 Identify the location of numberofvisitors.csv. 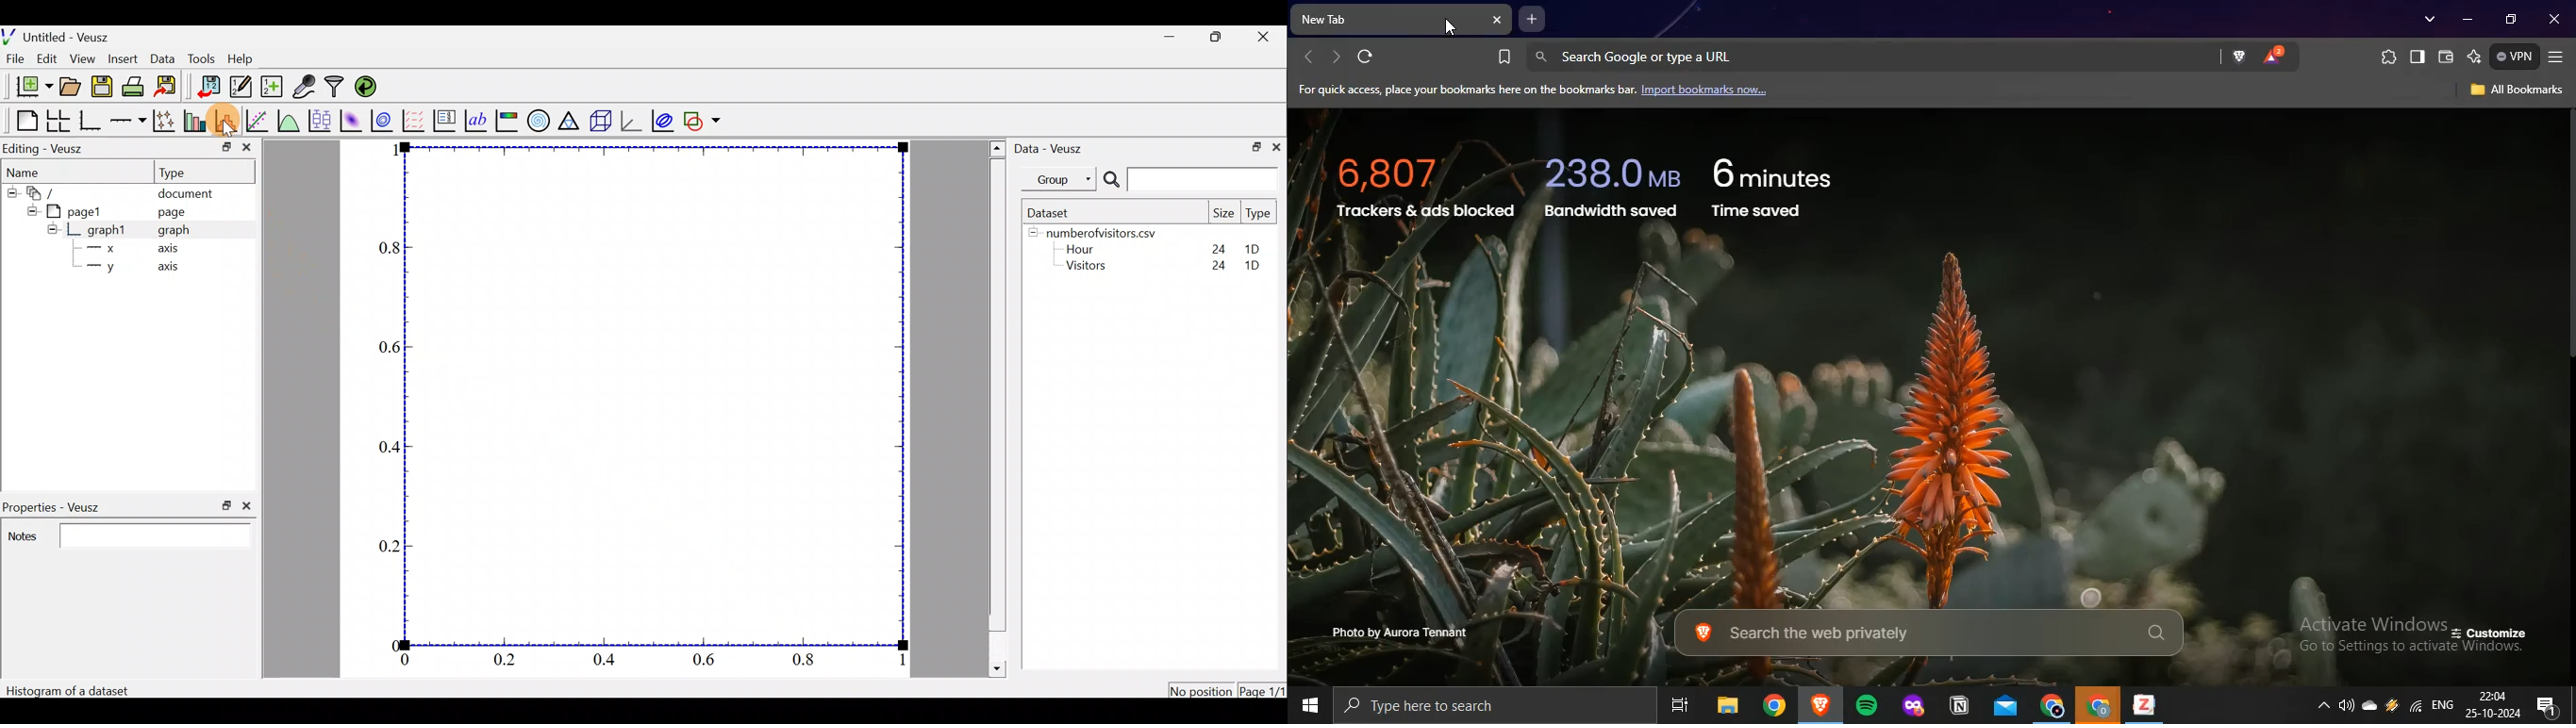
(1109, 231).